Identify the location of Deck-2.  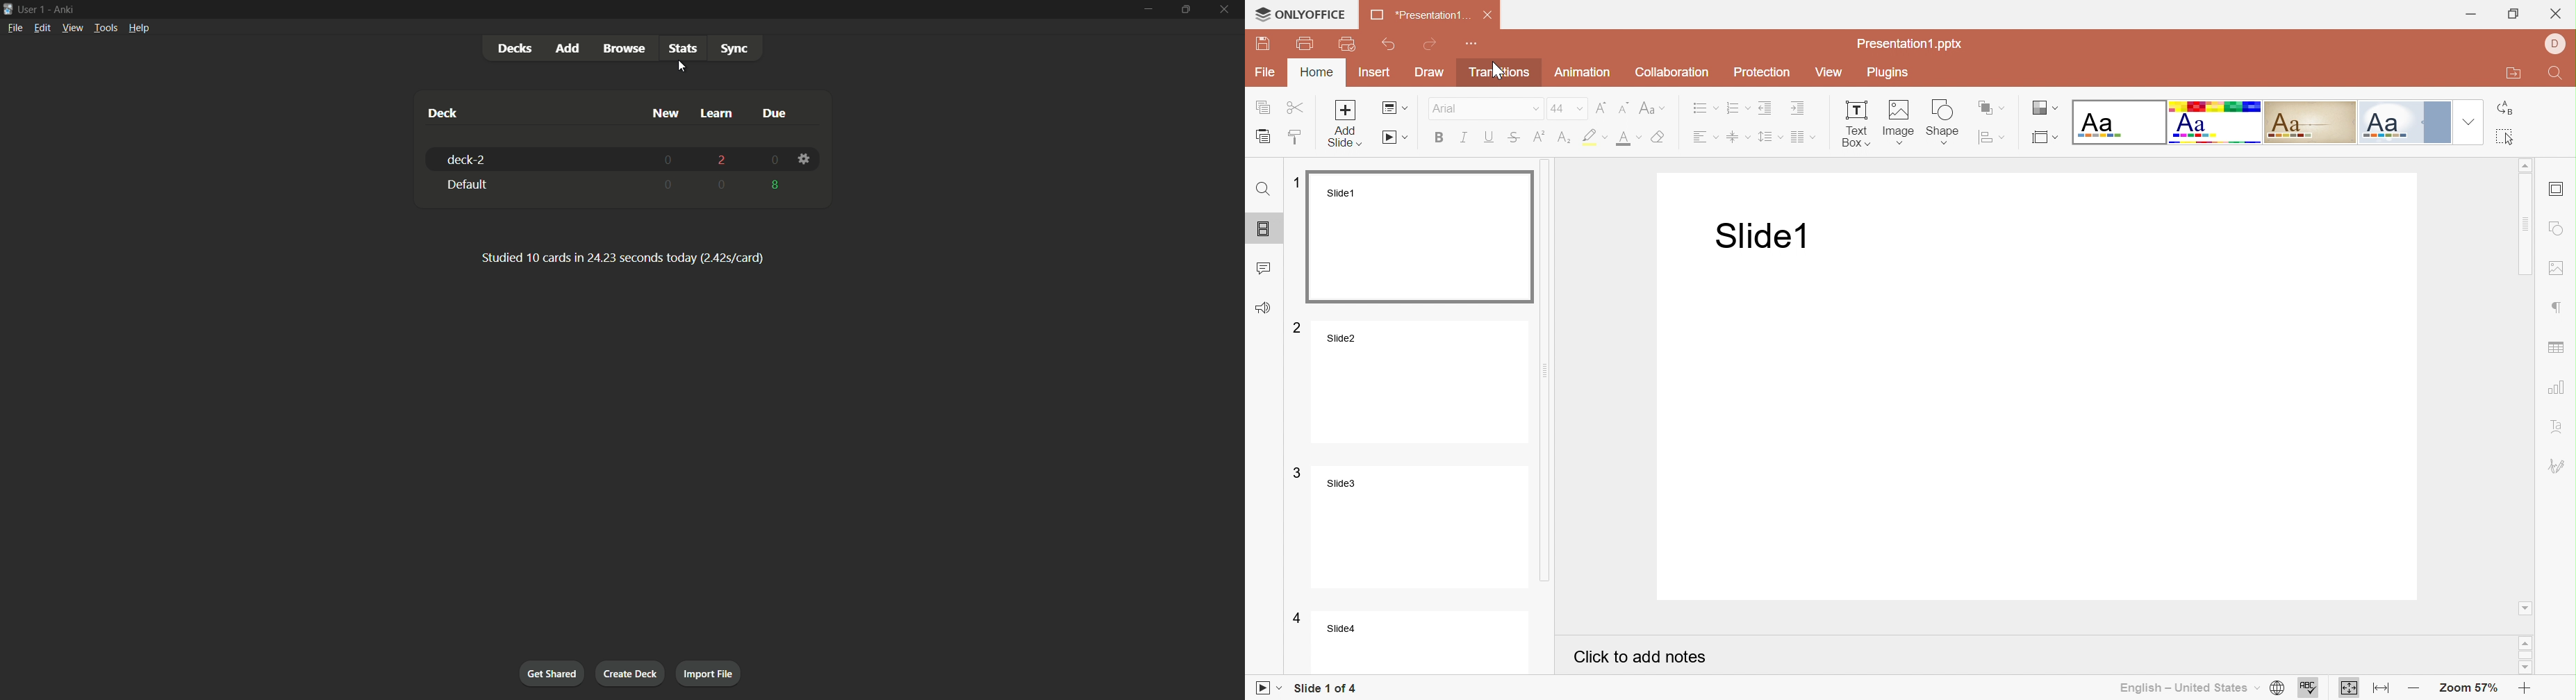
(467, 159).